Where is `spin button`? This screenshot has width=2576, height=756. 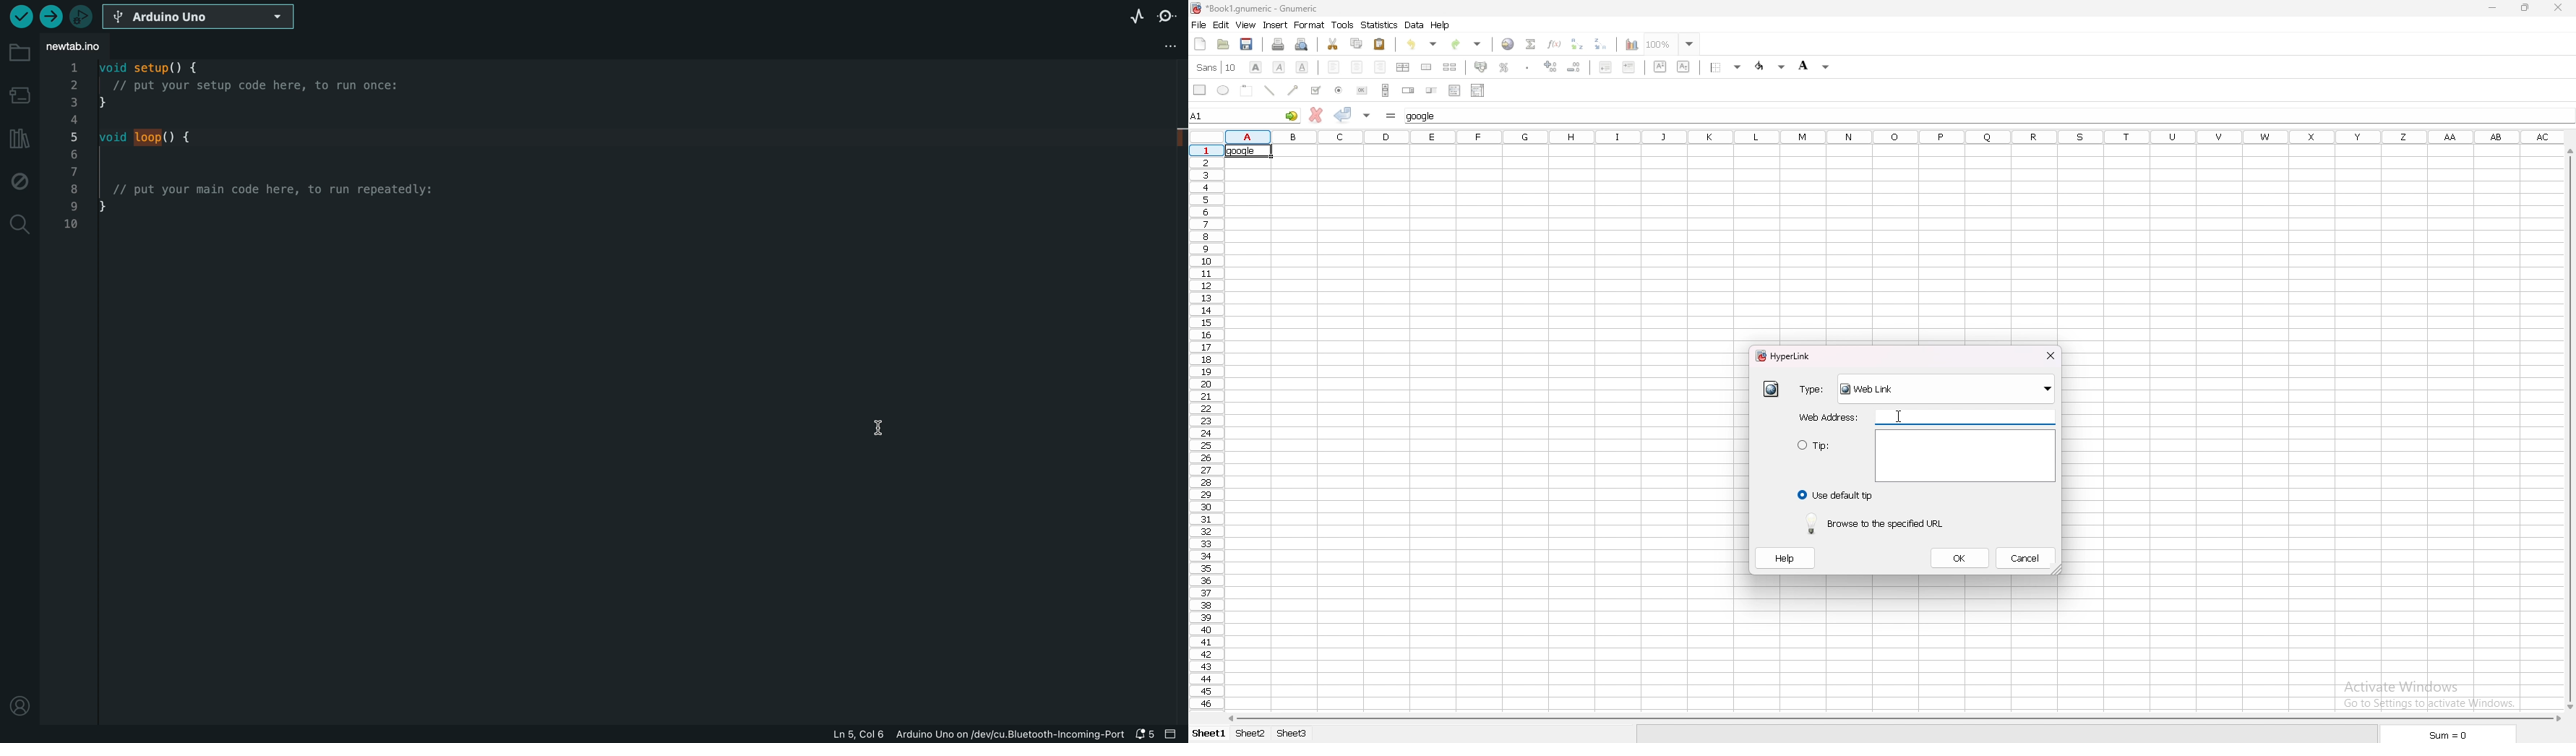 spin button is located at coordinates (1408, 90).